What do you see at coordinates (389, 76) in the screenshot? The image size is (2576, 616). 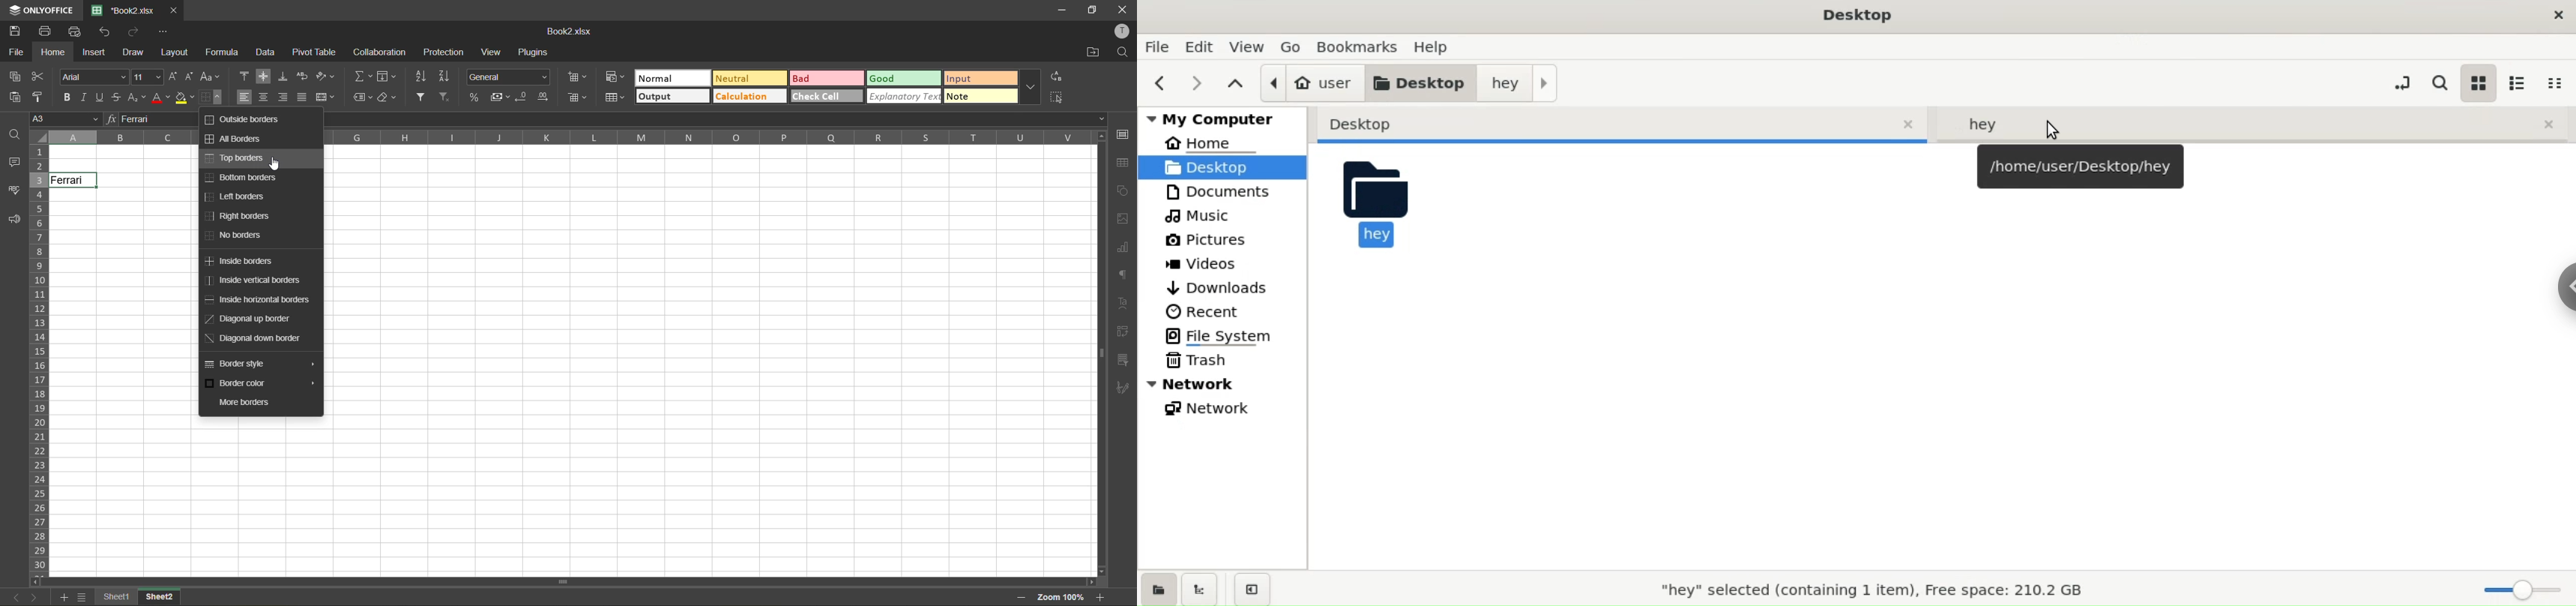 I see `fields` at bounding box center [389, 76].